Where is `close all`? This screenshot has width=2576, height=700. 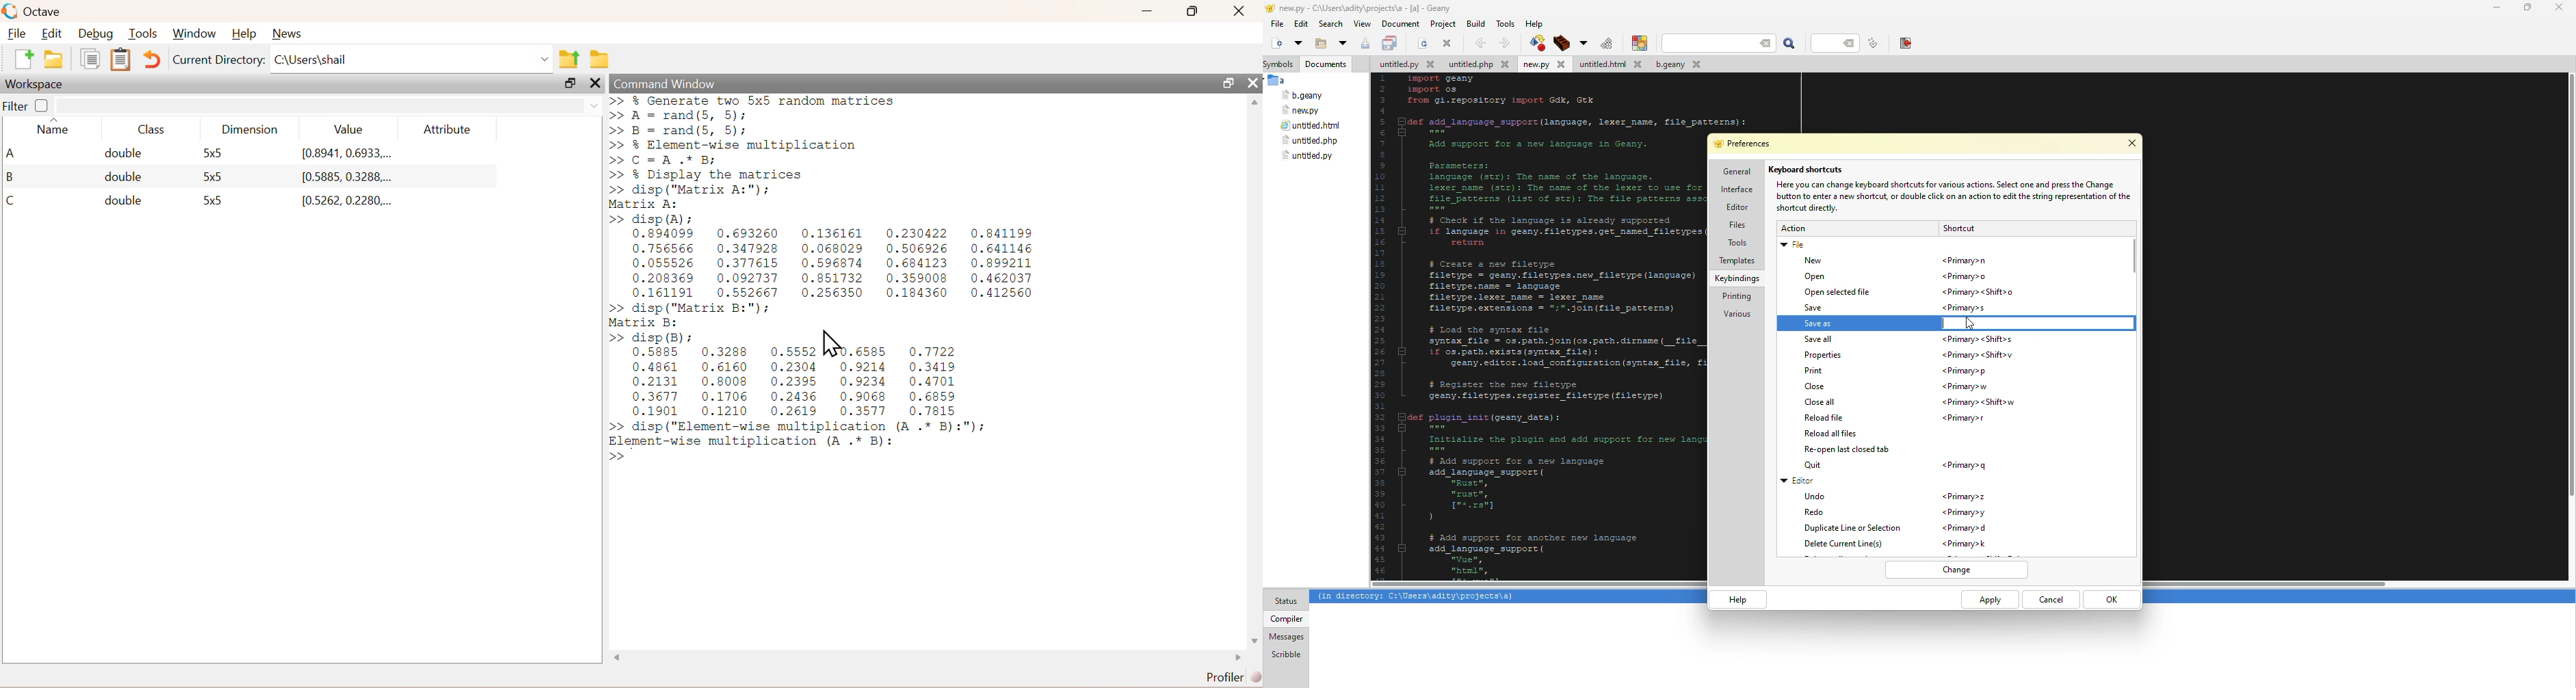
close all is located at coordinates (1819, 403).